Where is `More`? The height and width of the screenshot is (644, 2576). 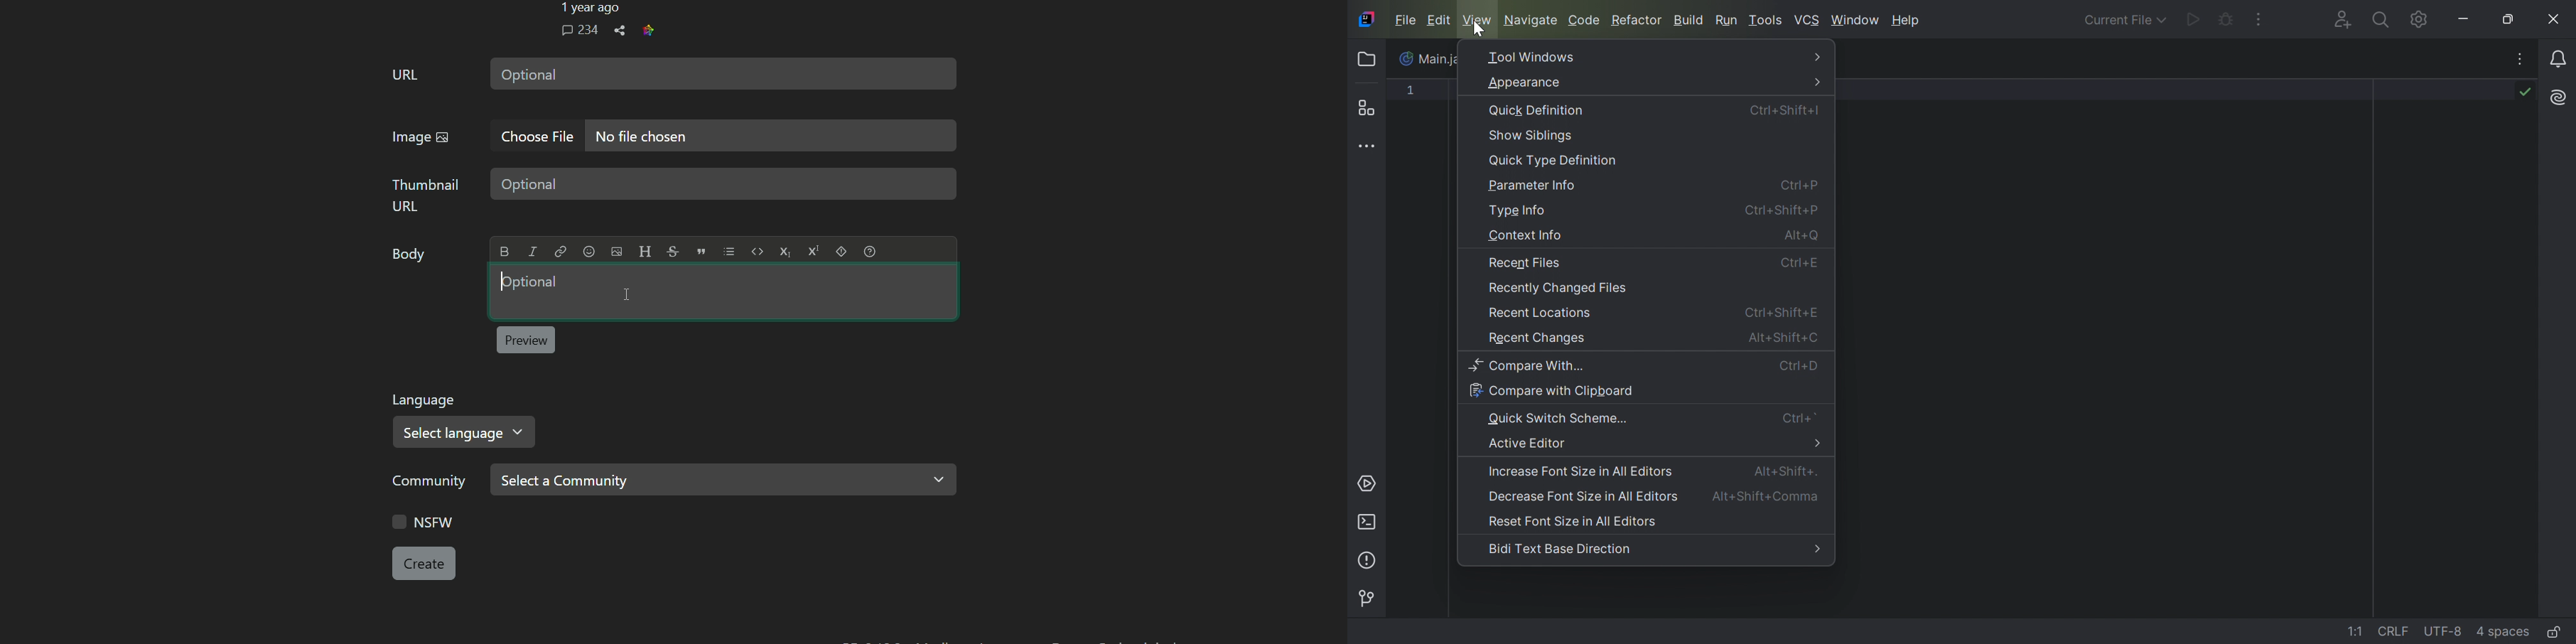 More is located at coordinates (1818, 444).